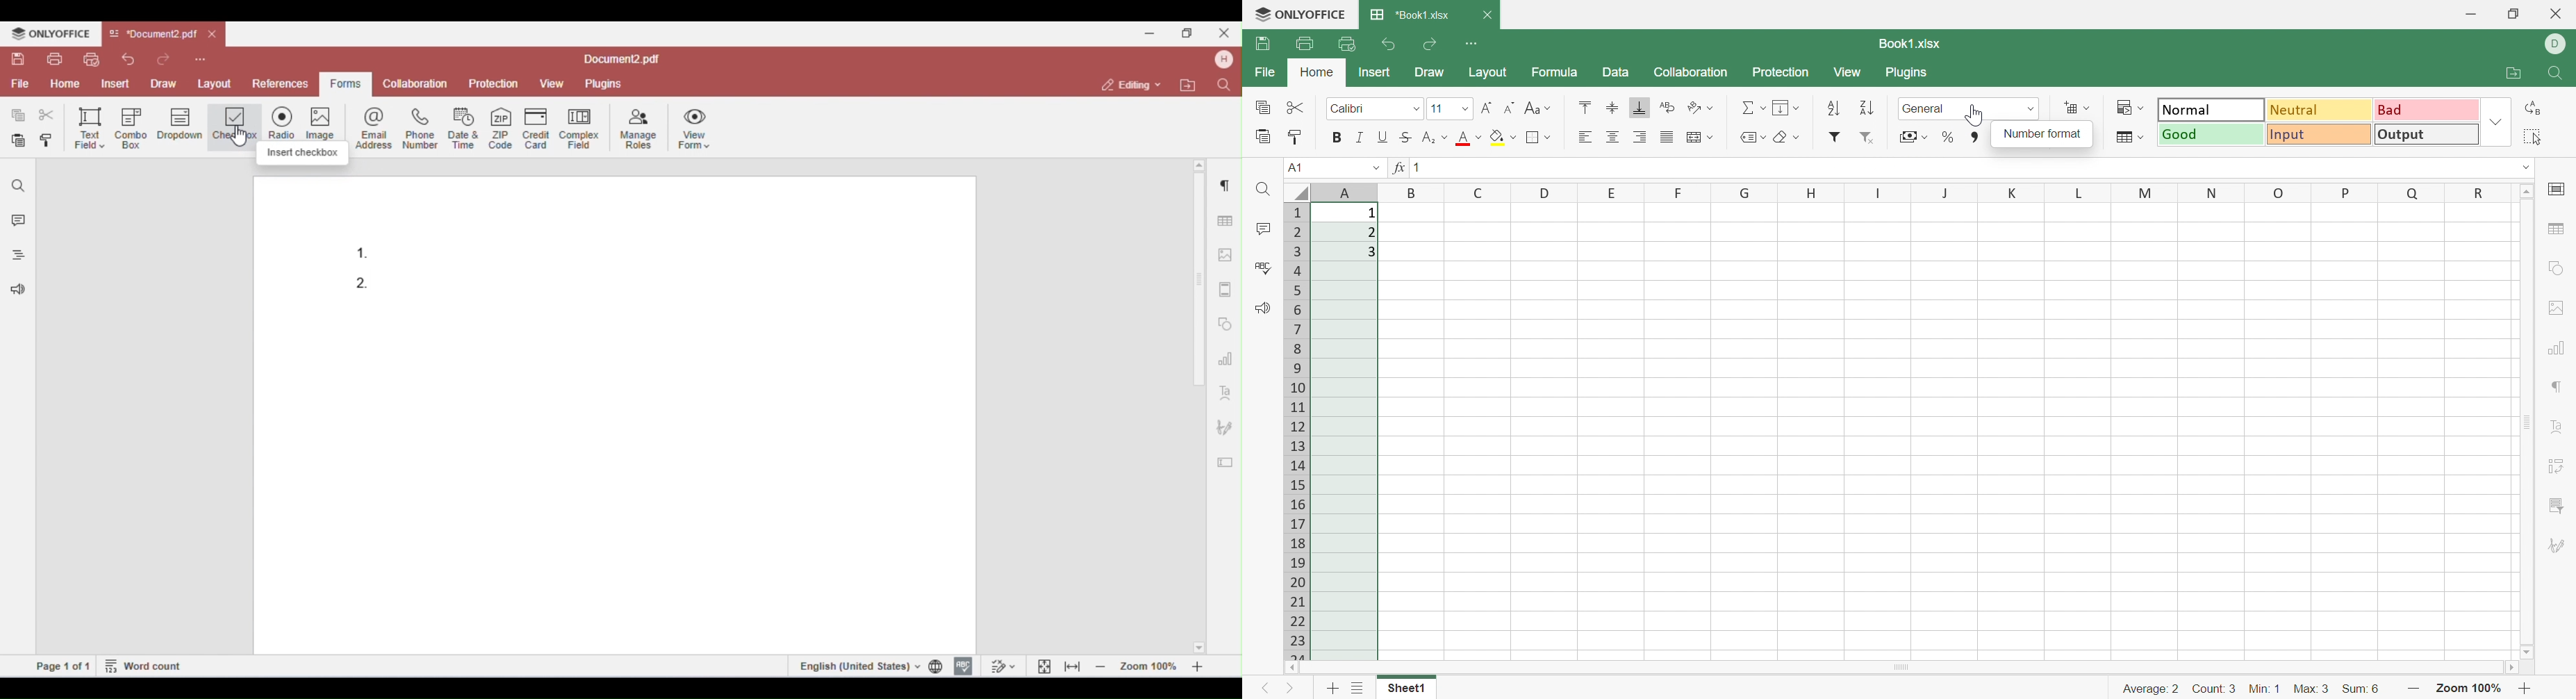 The image size is (2576, 700). What do you see at coordinates (1357, 689) in the screenshot?
I see `List of sheets` at bounding box center [1357, 689].